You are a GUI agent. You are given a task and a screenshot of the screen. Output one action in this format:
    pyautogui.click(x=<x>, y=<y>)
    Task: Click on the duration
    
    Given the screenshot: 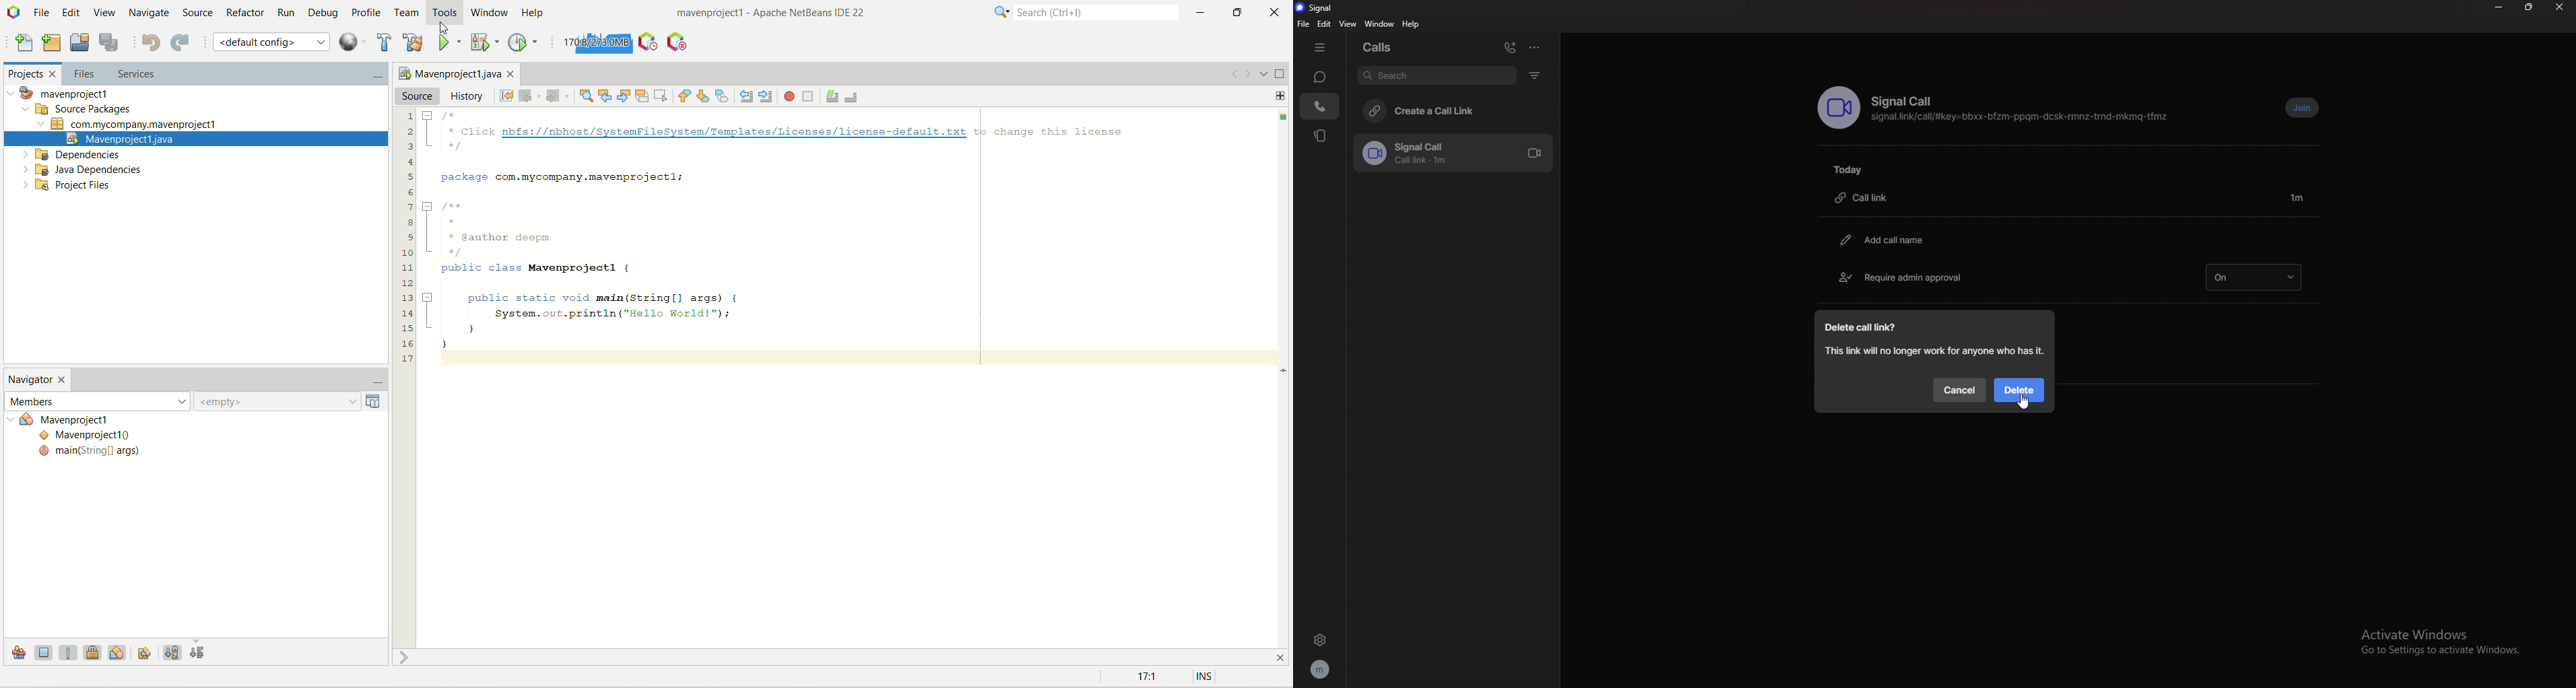 What is the action you would take?
    pyautogui.click(x=2299, y=196)
    